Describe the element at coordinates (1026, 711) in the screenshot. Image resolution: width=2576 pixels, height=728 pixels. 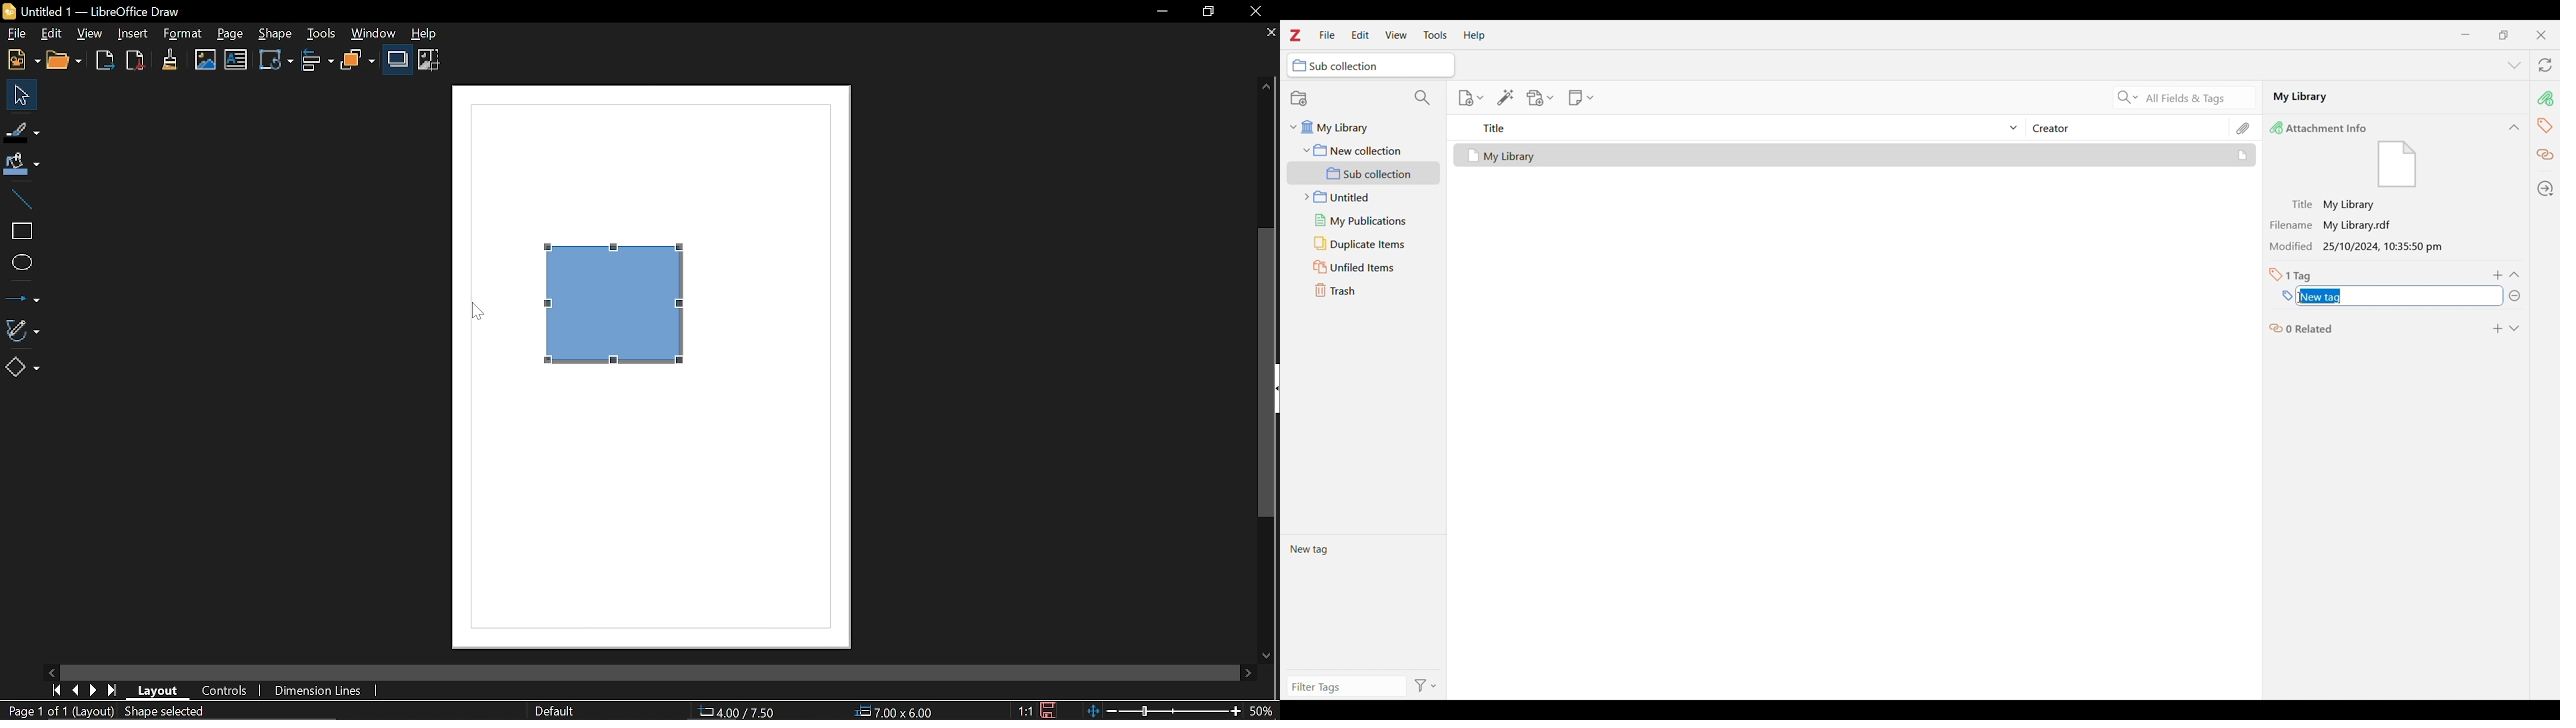
I see `Scaling factor` at that location.